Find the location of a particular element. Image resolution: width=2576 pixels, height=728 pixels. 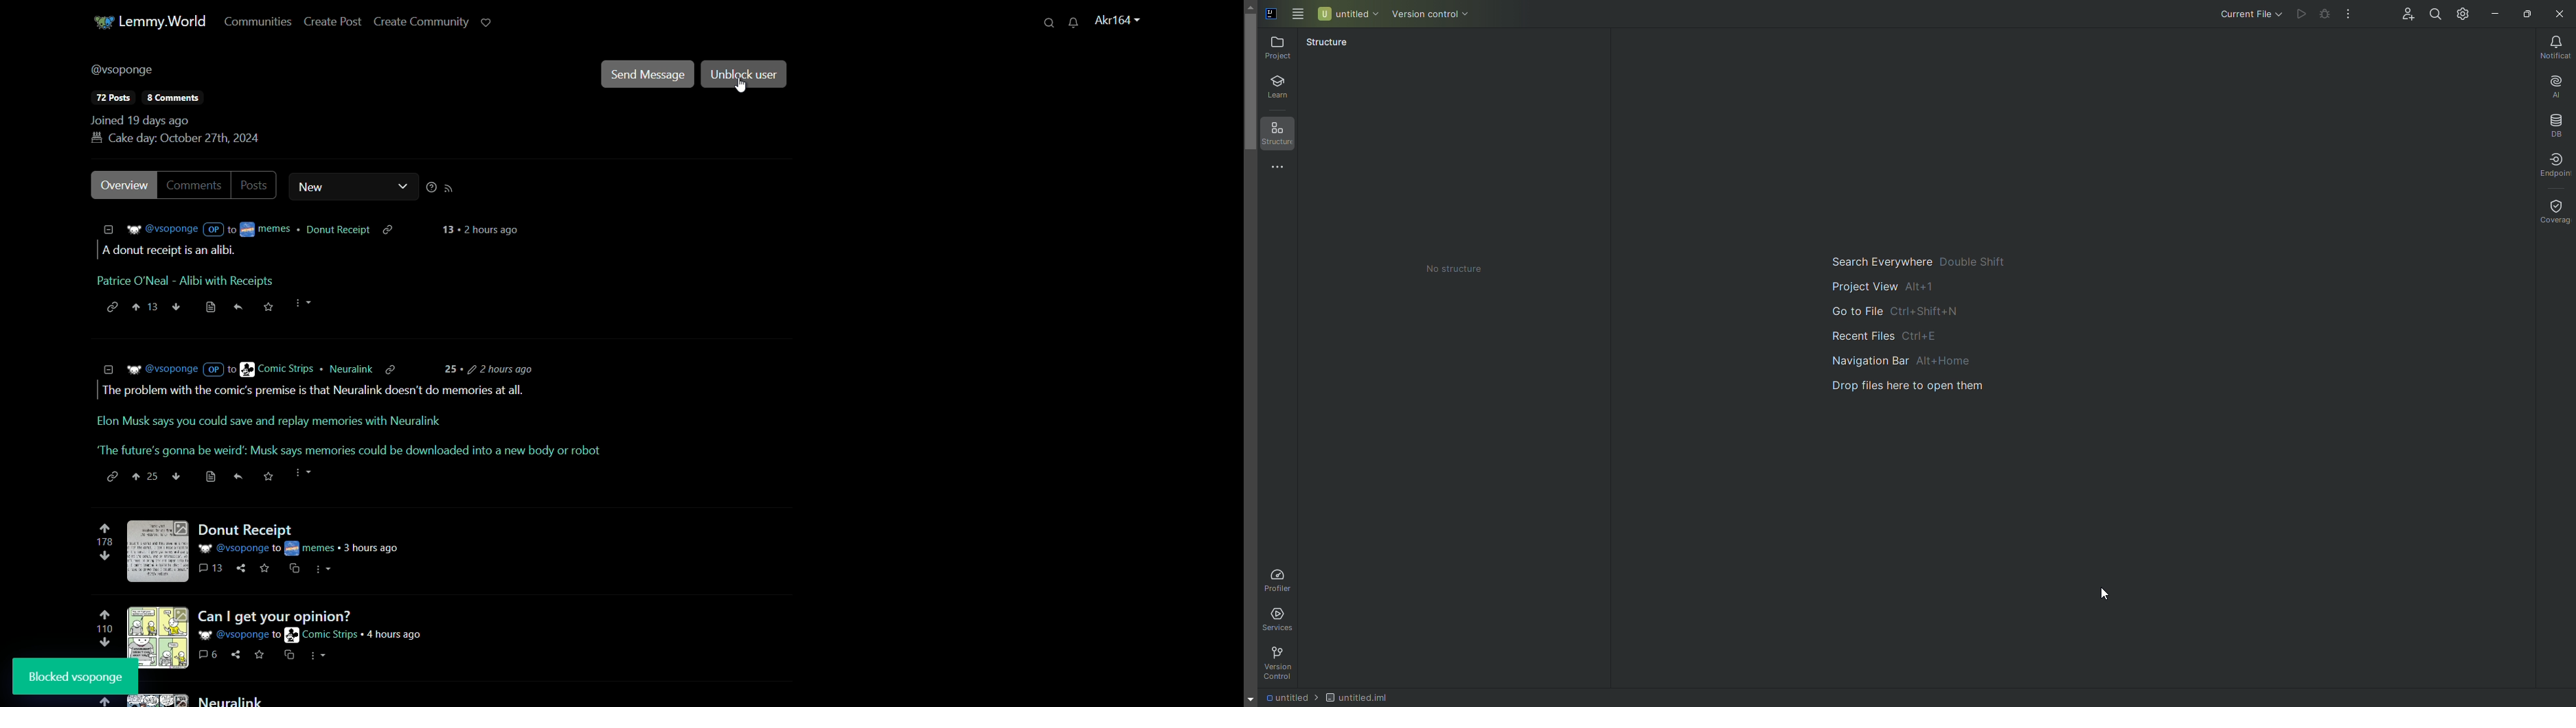

Untitled.iml is located at coordinates (1356, 695).